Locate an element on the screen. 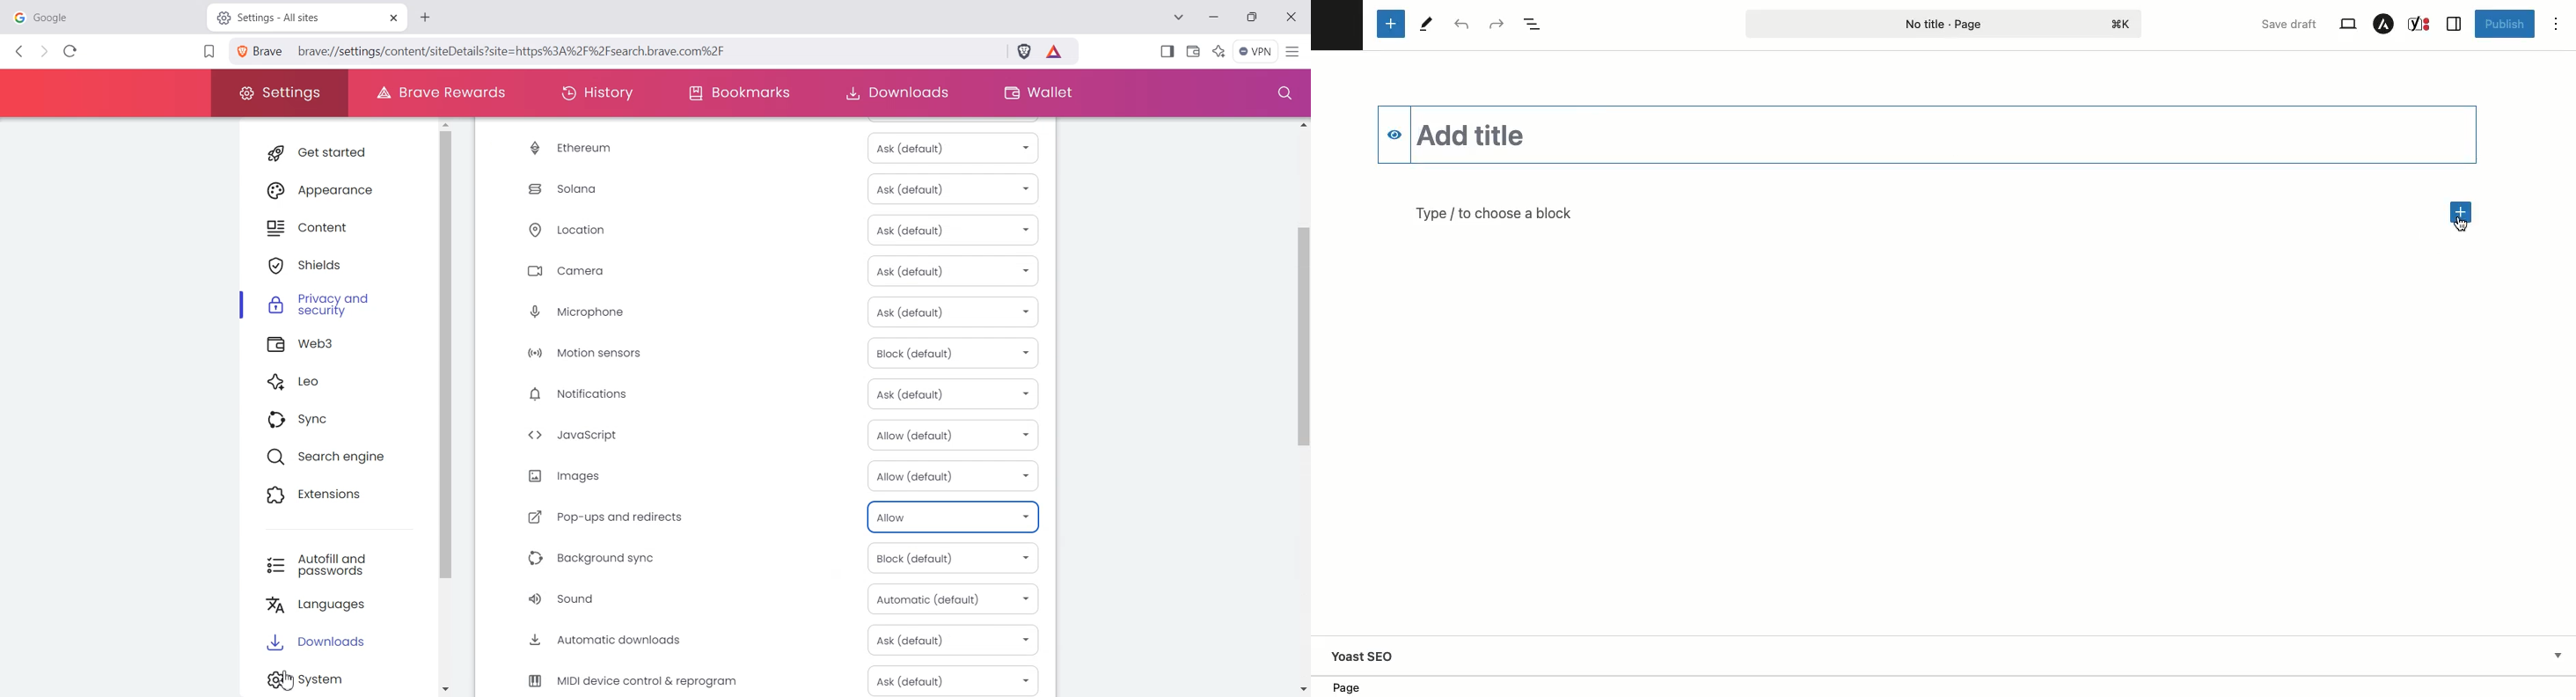 This screenshot has width=2576, height=700. brave://settings/content/sitedetails?site is located at coordinates (523, 50).